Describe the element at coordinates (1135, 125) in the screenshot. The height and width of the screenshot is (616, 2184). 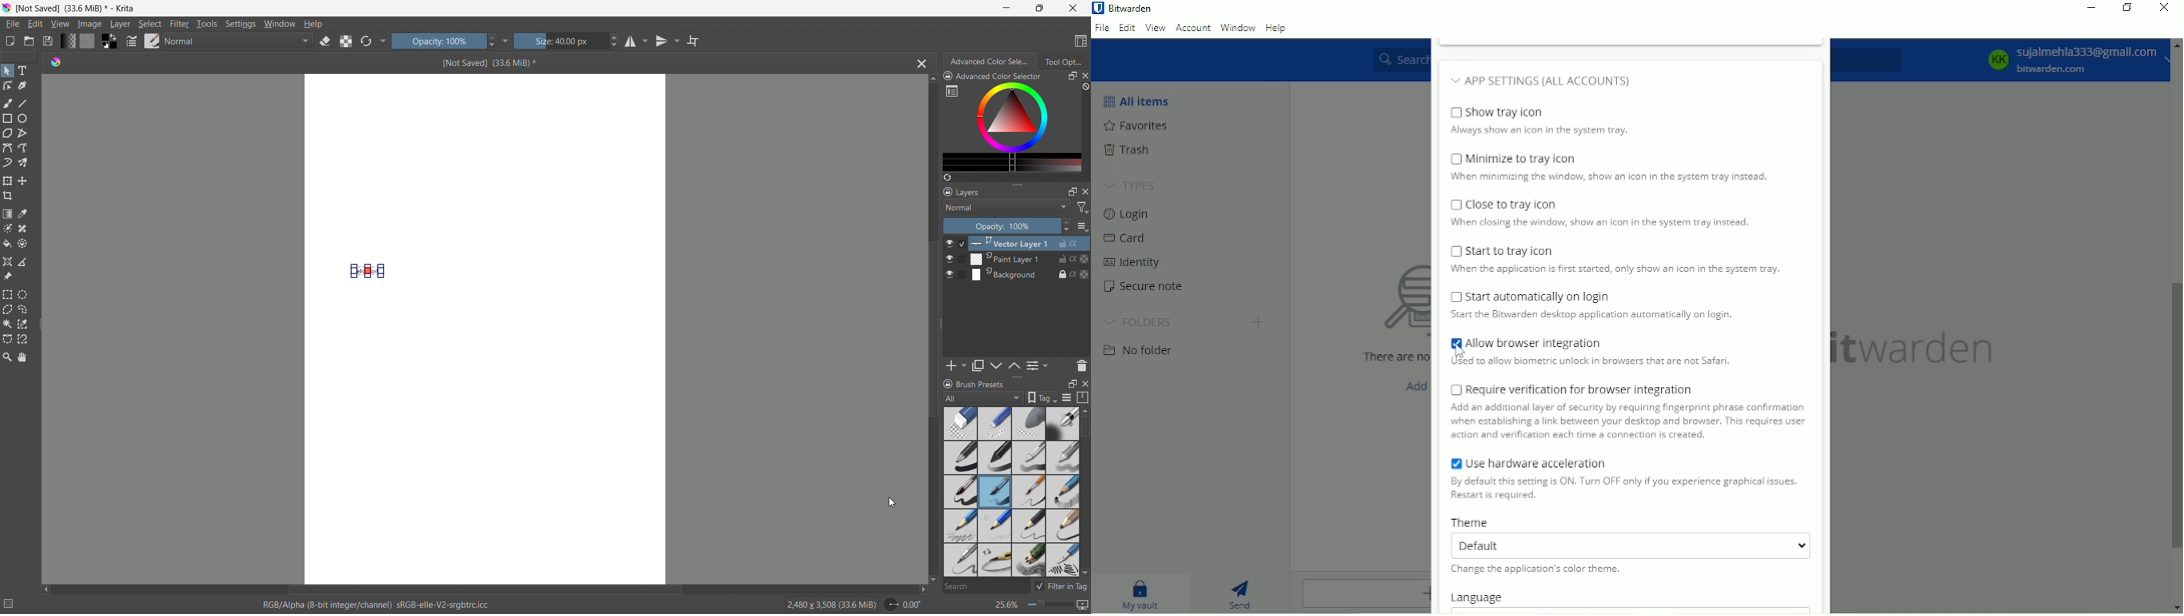
I see `Favorites` at that location.